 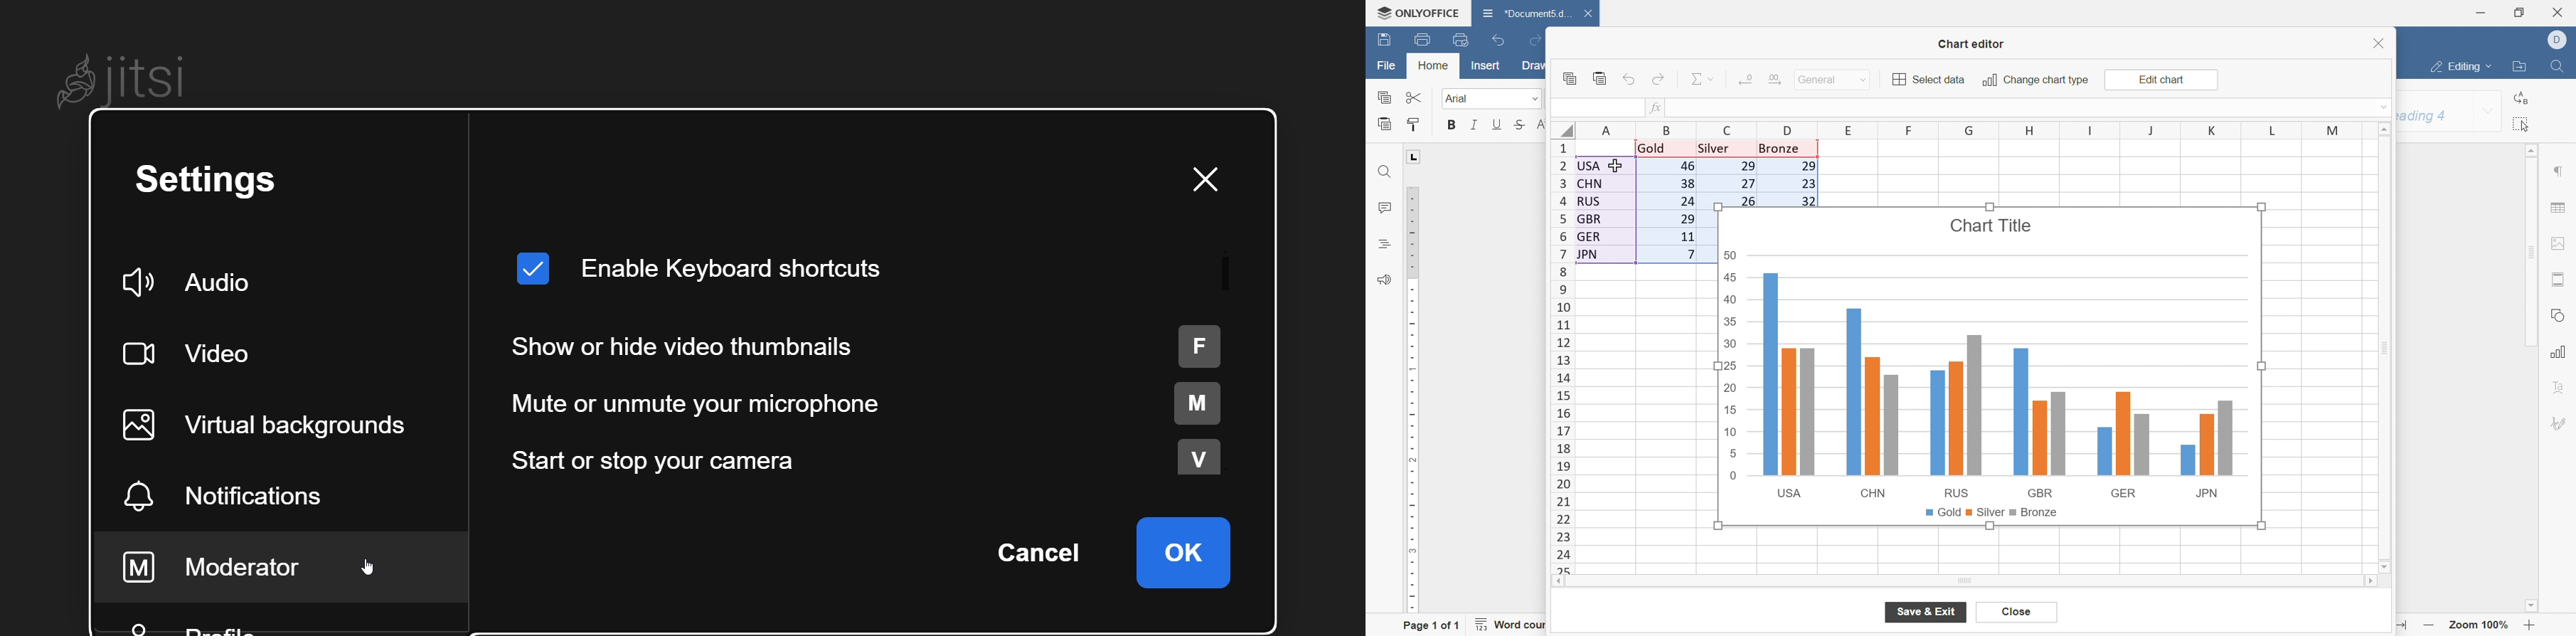 What do you see at coordinates (1497, 124) in the screenshot?
I see `underline` at bounding box center [1497, 124].